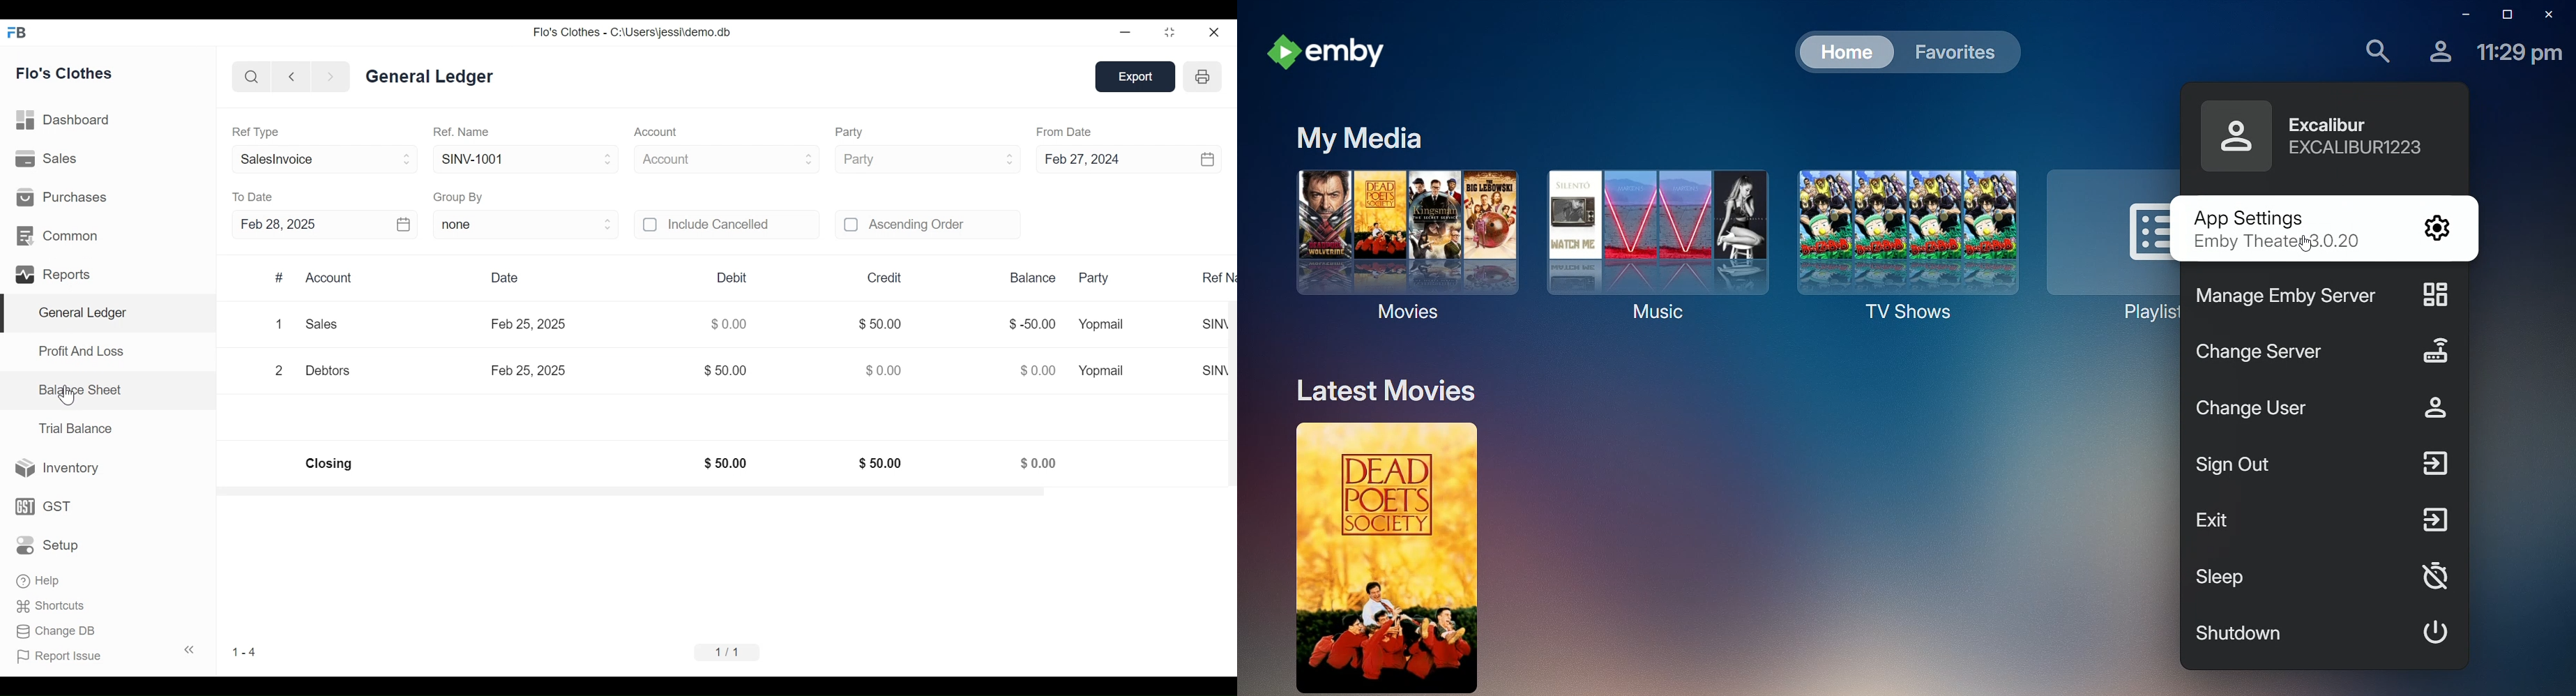 This screenshot has height=700, width=2576. Describe the element at coordinates (65, 122) in the screenshot. I see `dashboard` at that location.